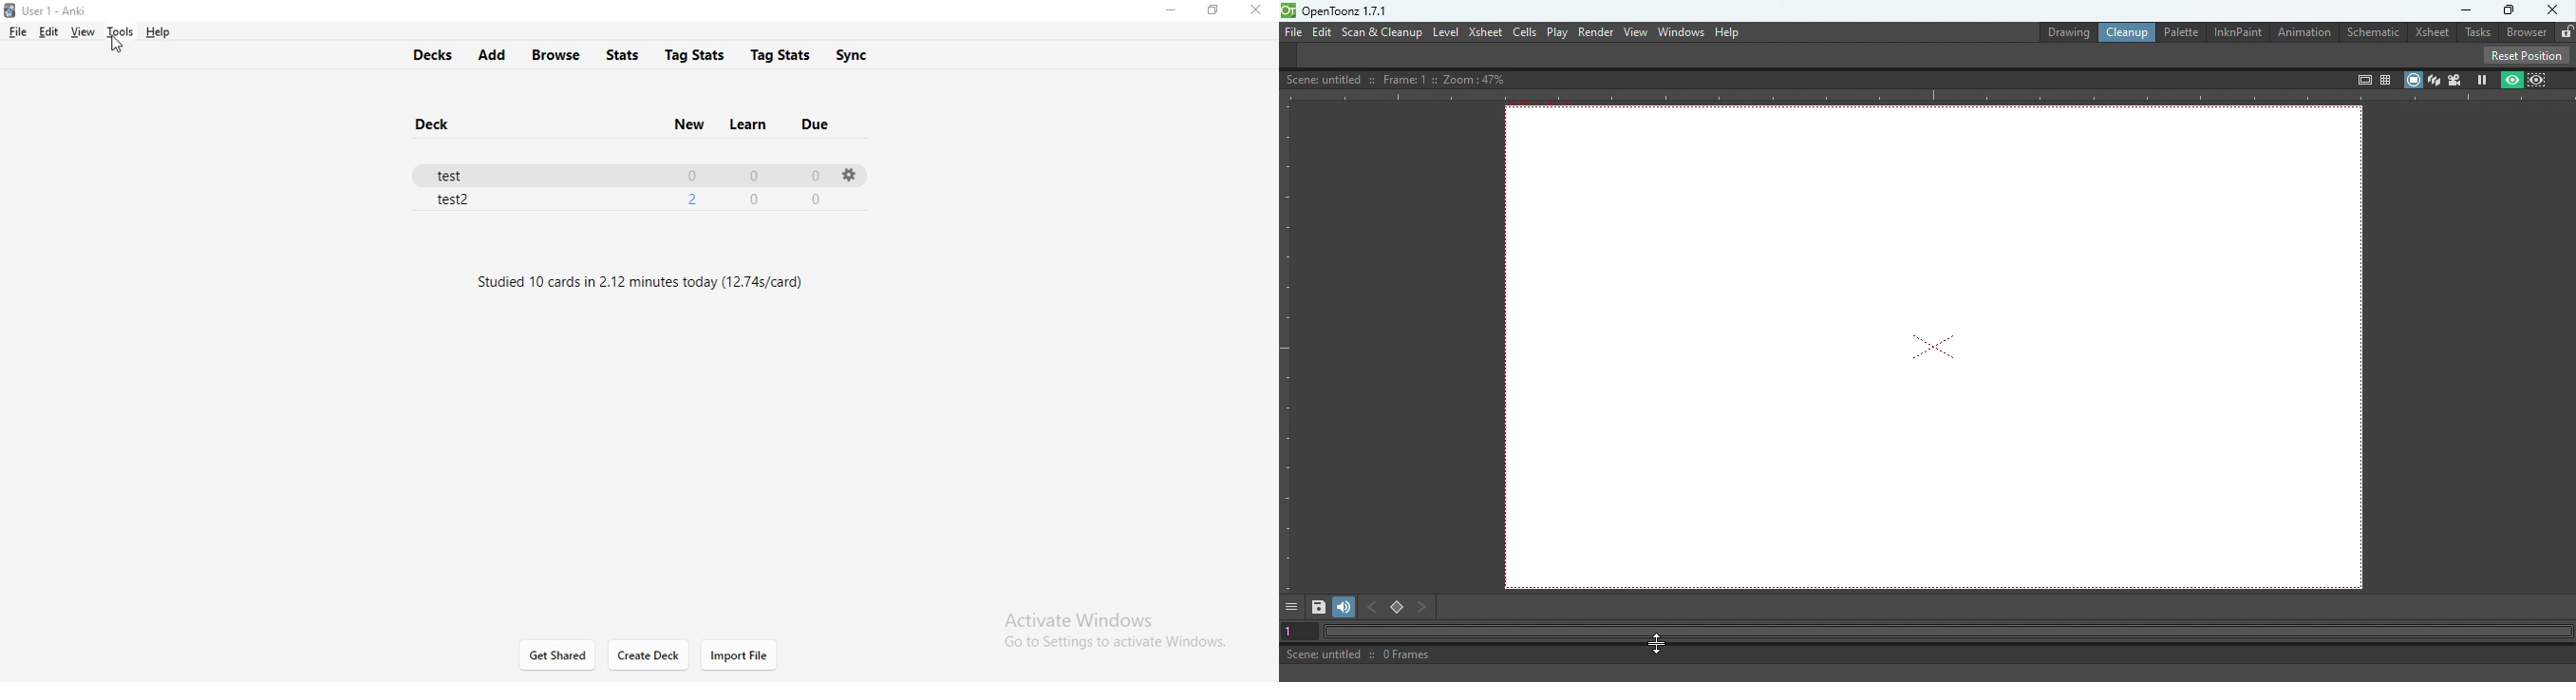 This screenshot has width=2576, height=700. Describe the element at coordinates (855, 54) in the screenshot. I see `sync` at that location.